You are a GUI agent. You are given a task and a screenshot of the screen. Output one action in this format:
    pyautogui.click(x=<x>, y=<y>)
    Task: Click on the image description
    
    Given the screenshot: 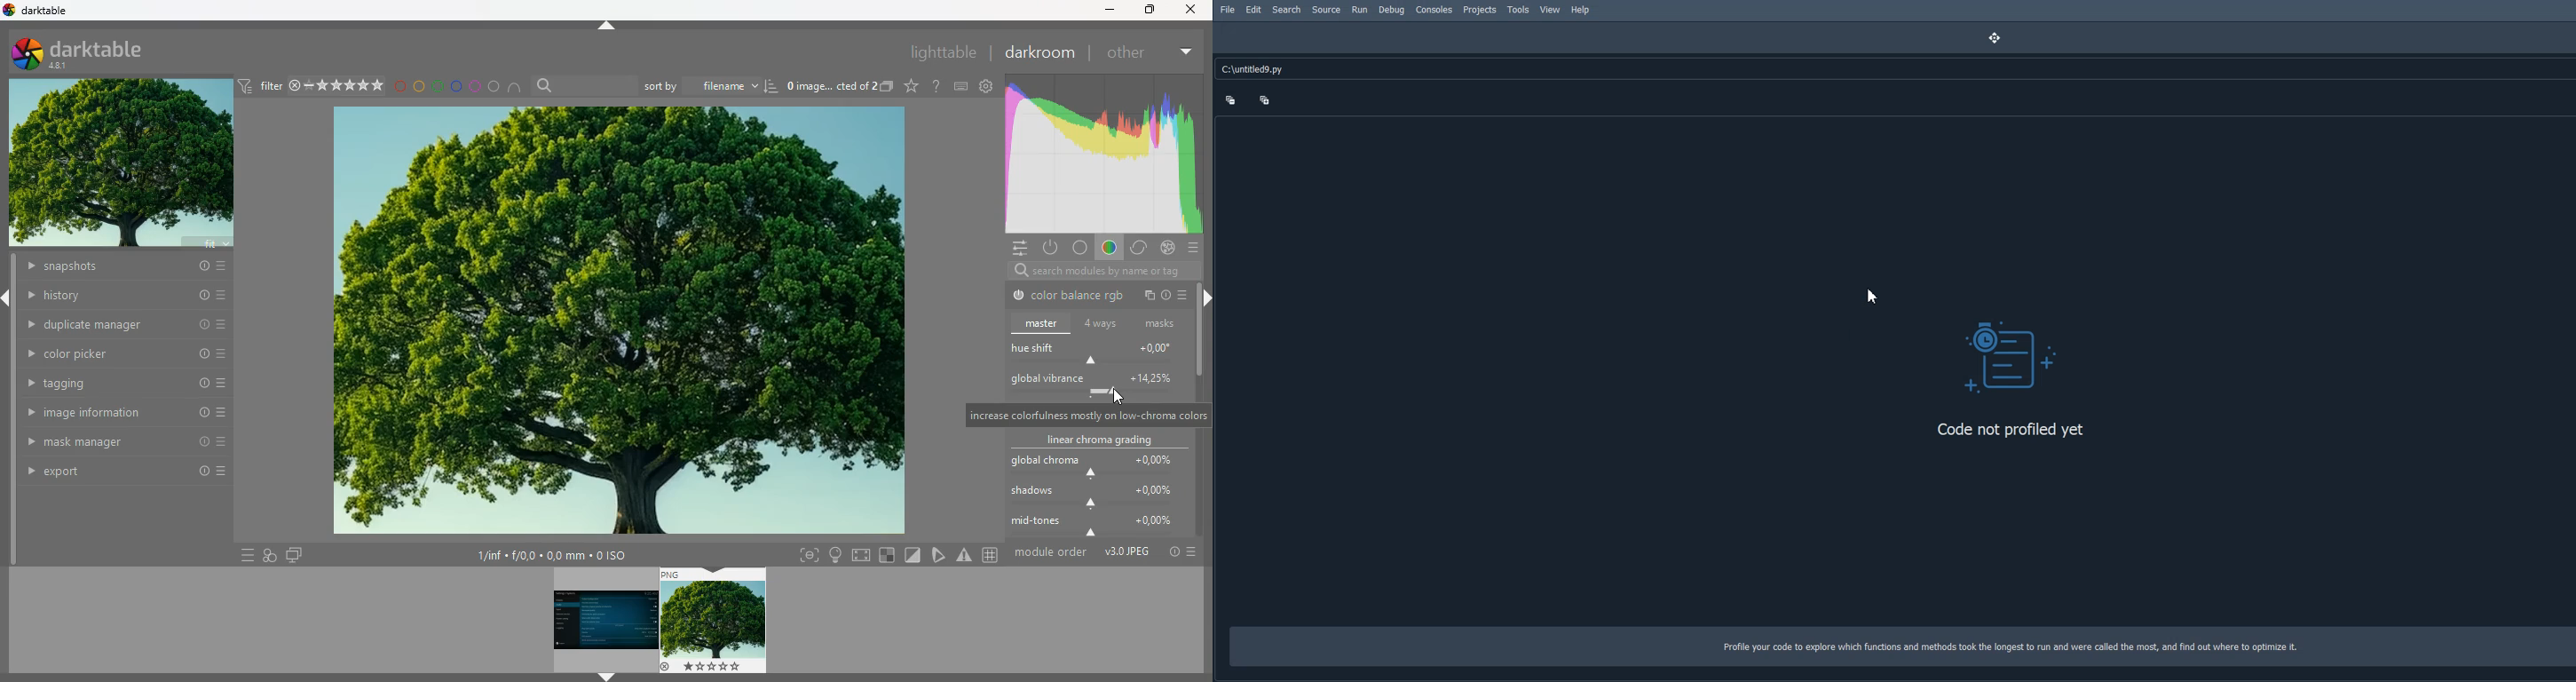 What is the action you would take?
    pyautogui.click(x=838, y=88)
    